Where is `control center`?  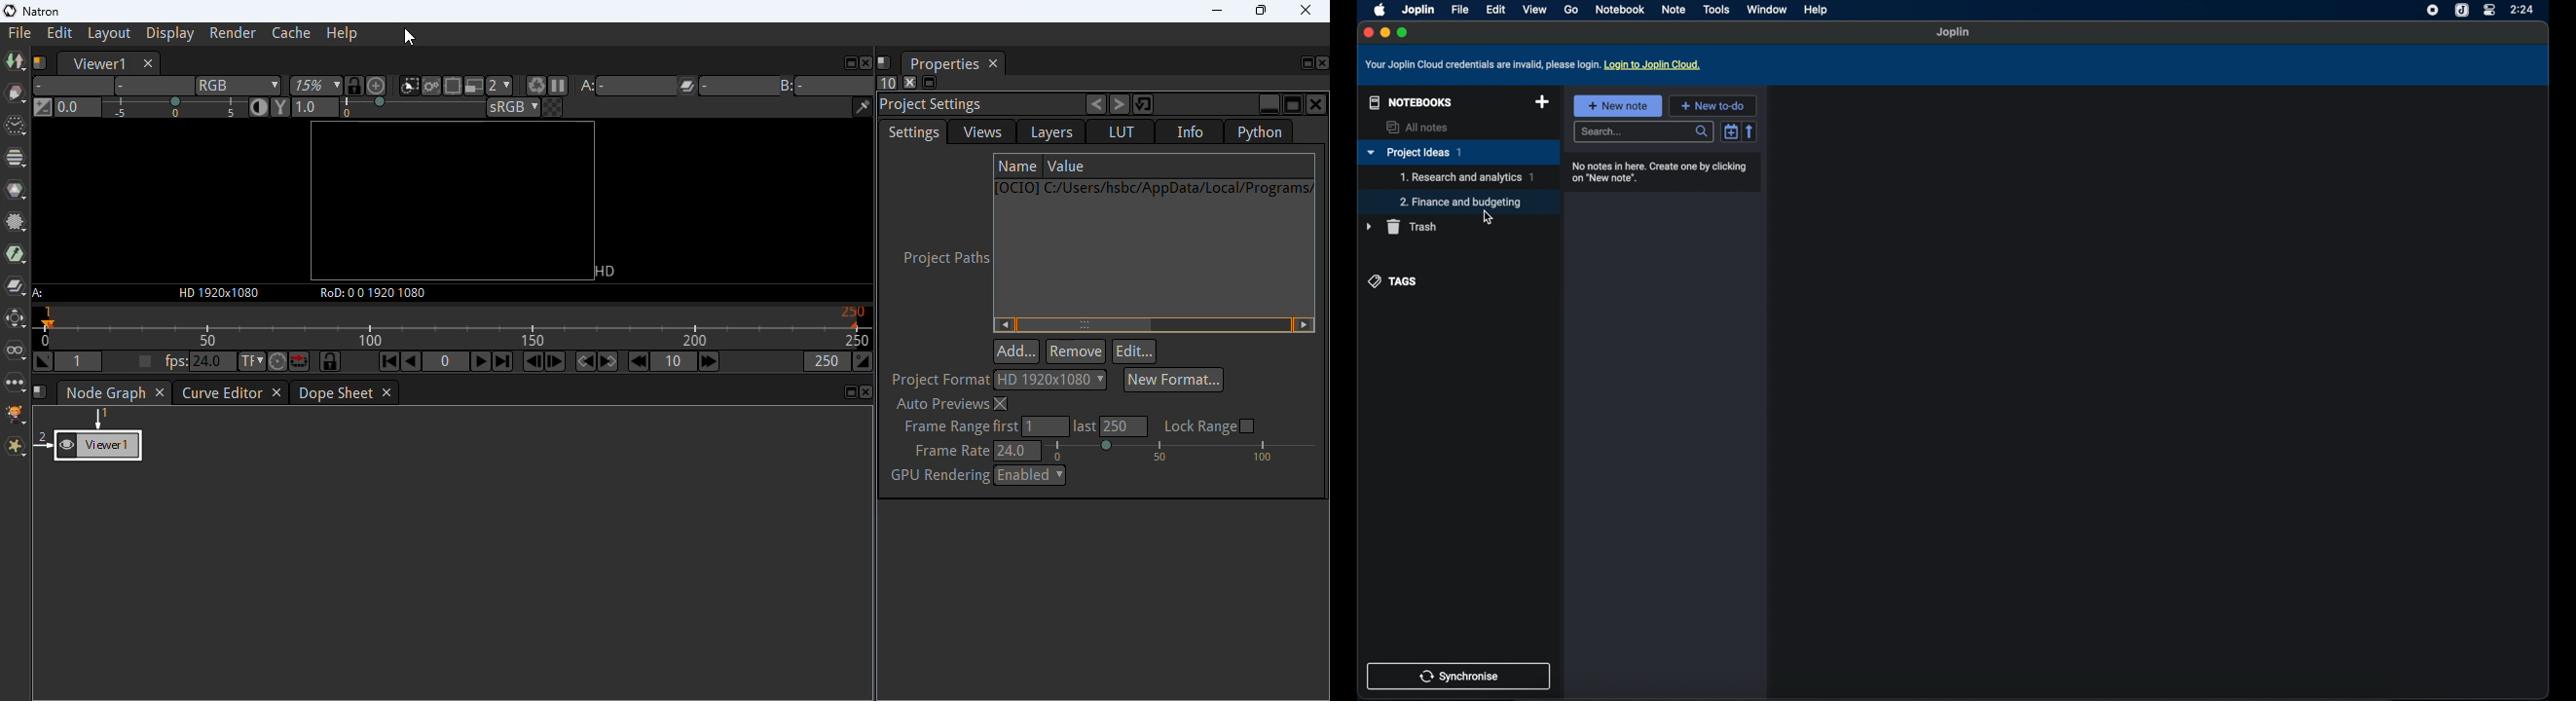
control center is located at coordinates (2488, 10).